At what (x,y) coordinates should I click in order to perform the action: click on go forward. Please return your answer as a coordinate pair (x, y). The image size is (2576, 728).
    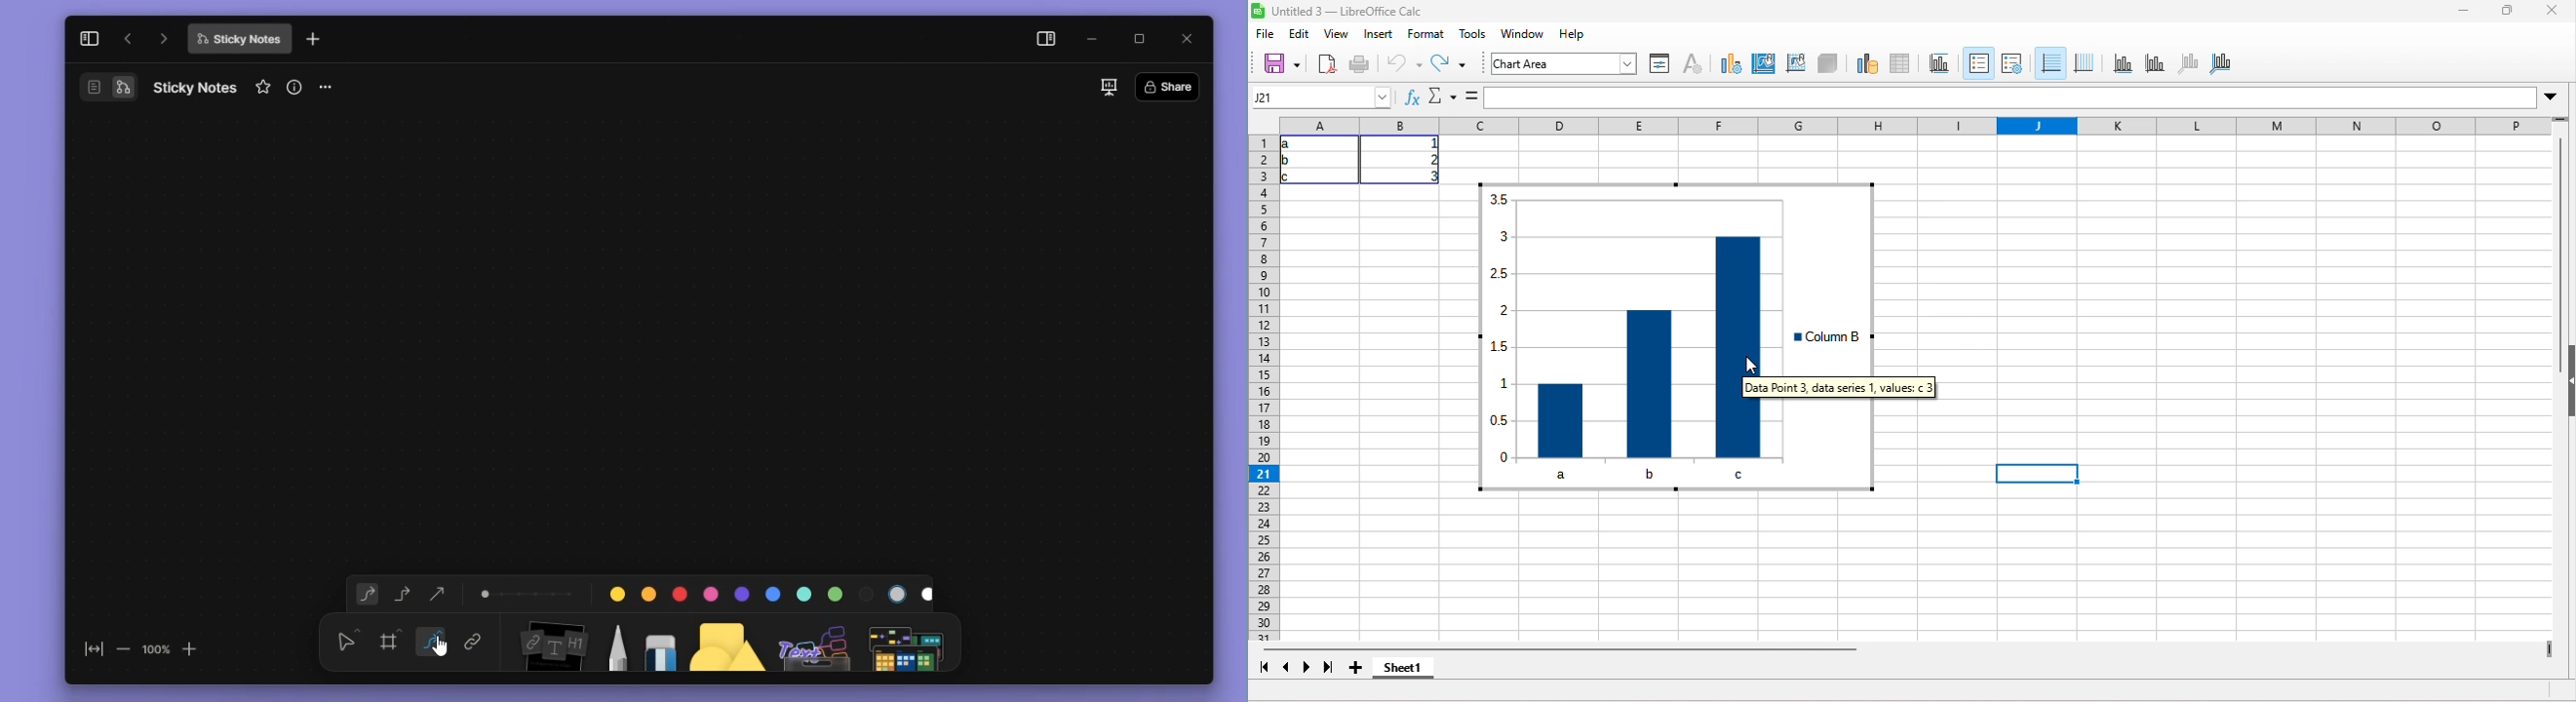
    Looking at the image, I should click on (164, 38).